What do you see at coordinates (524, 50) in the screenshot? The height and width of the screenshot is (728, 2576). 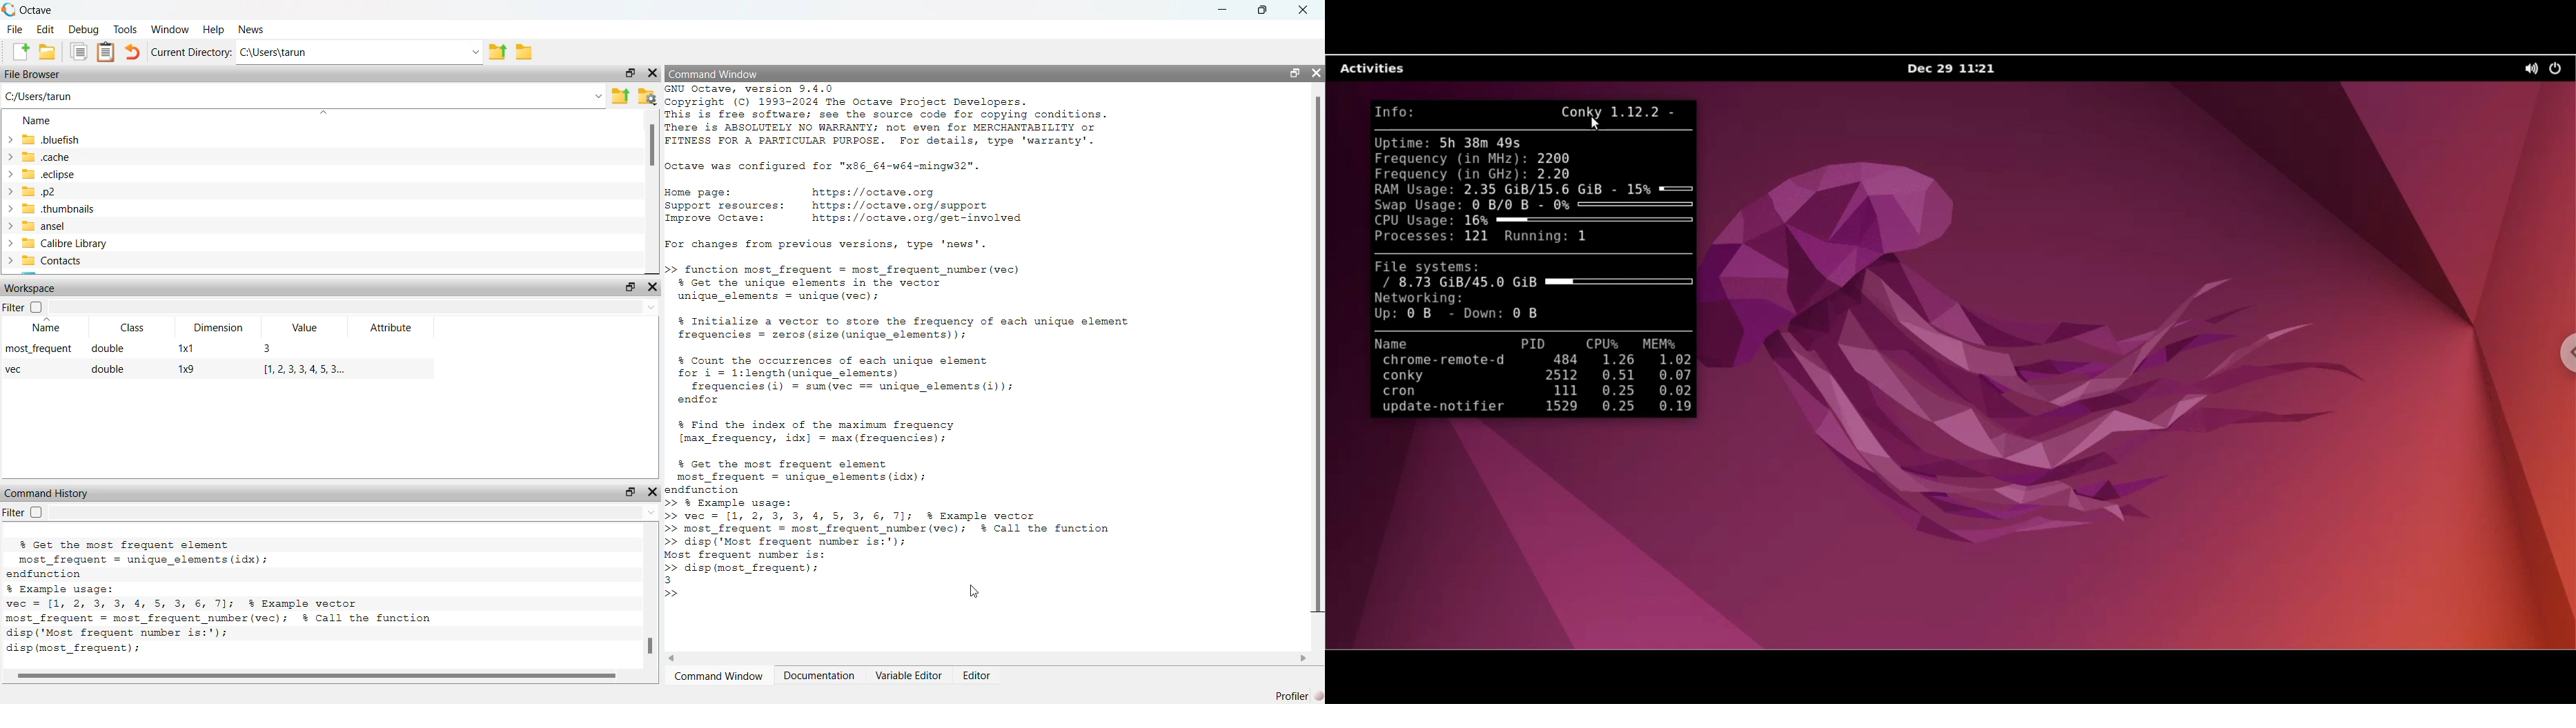 I see `Browse Directions` at bounding box center [524, 50].